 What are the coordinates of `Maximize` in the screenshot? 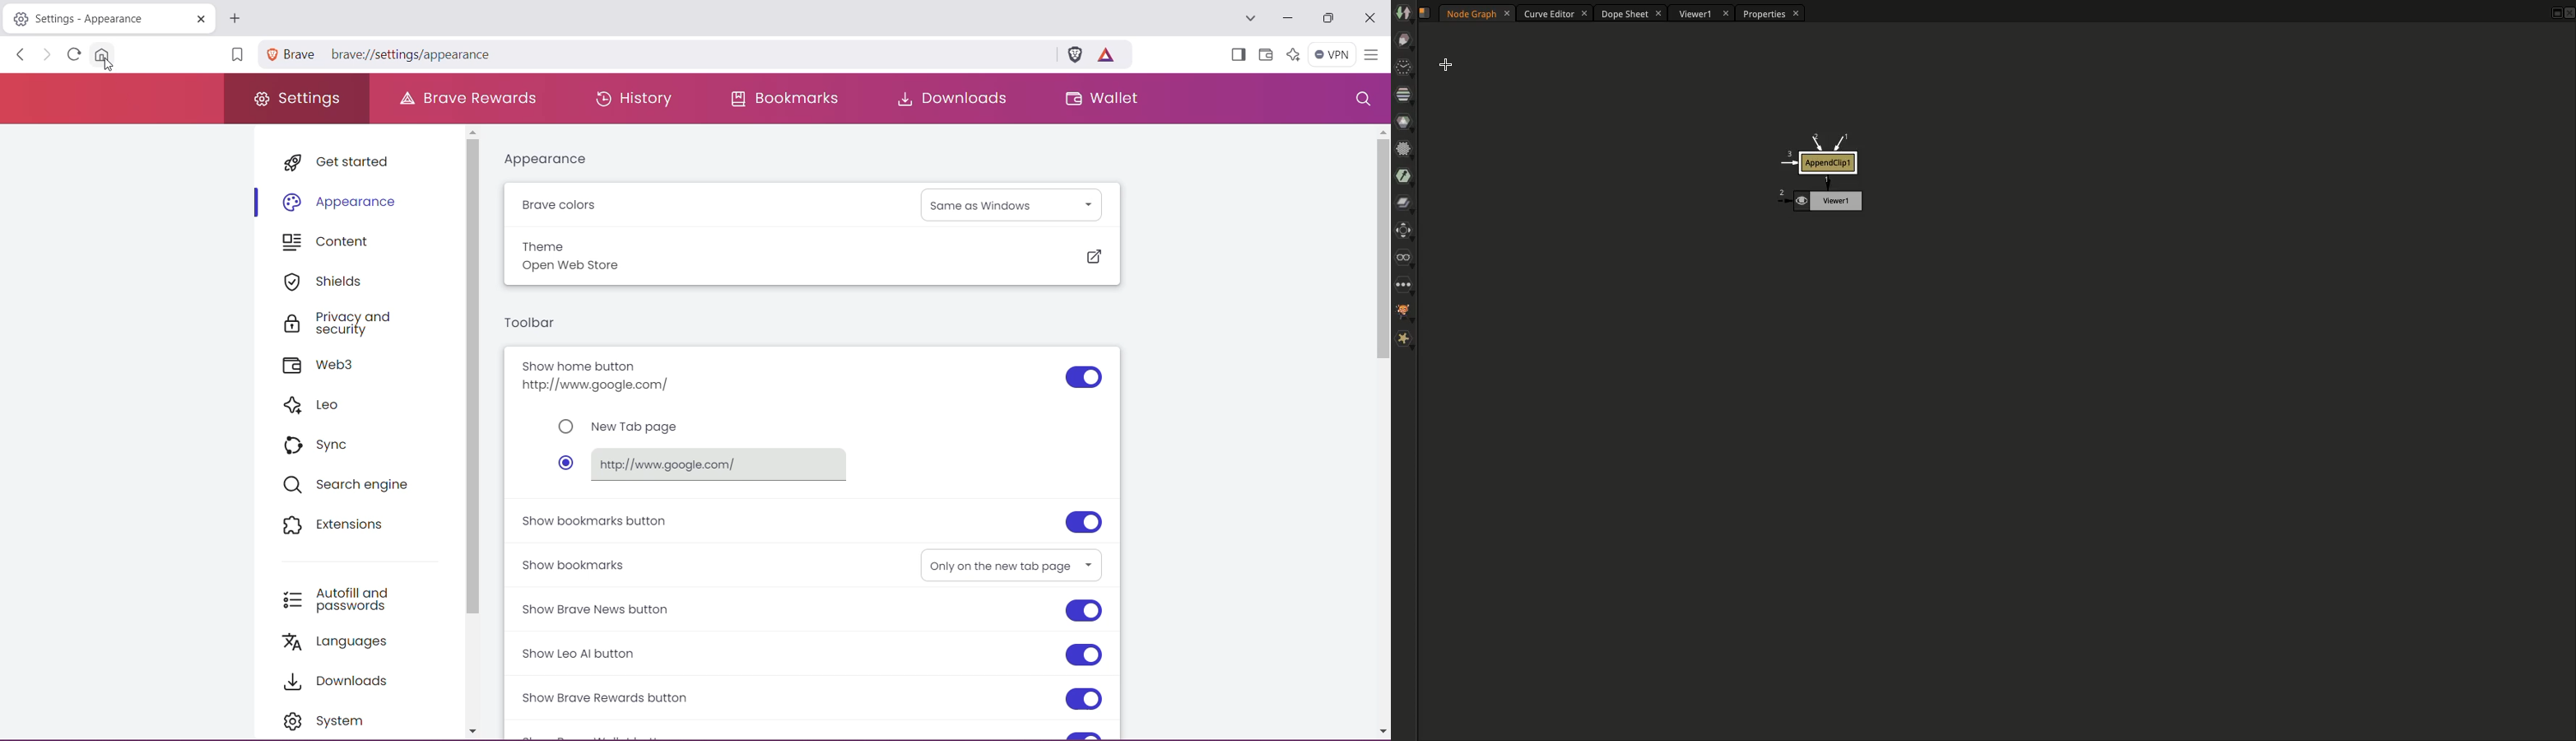 It's located at (1328, 20).